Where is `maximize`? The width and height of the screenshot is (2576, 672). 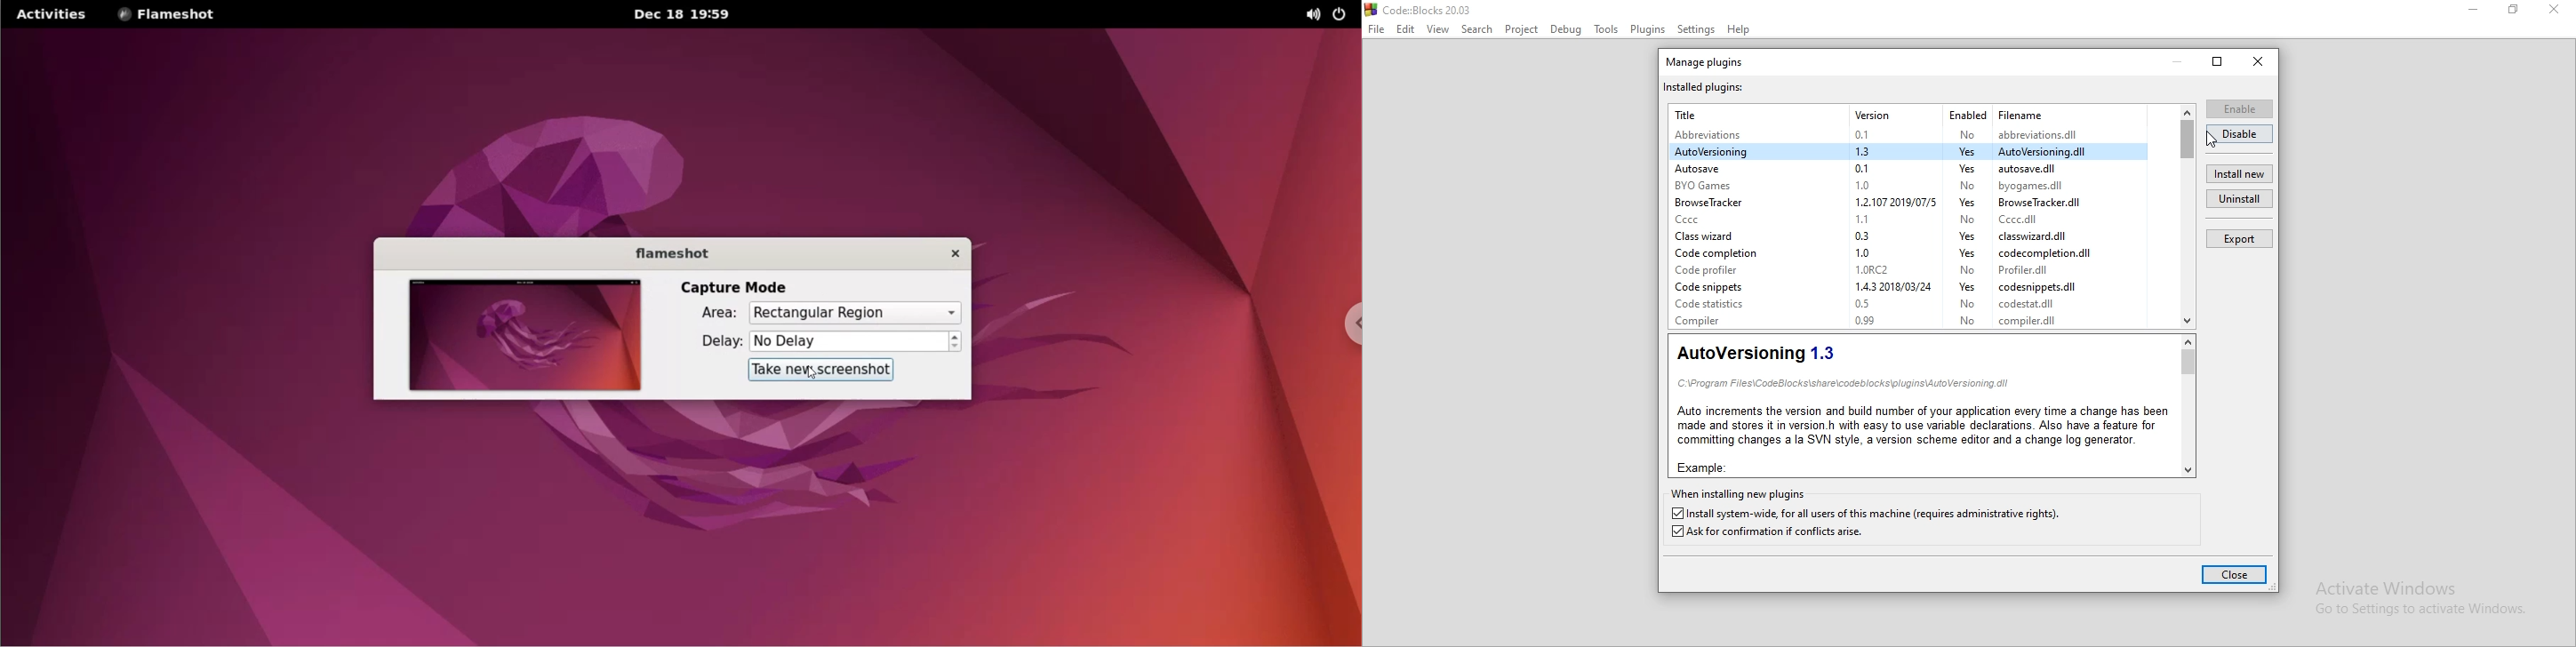 maximize is located at coordinates (2513, 9).